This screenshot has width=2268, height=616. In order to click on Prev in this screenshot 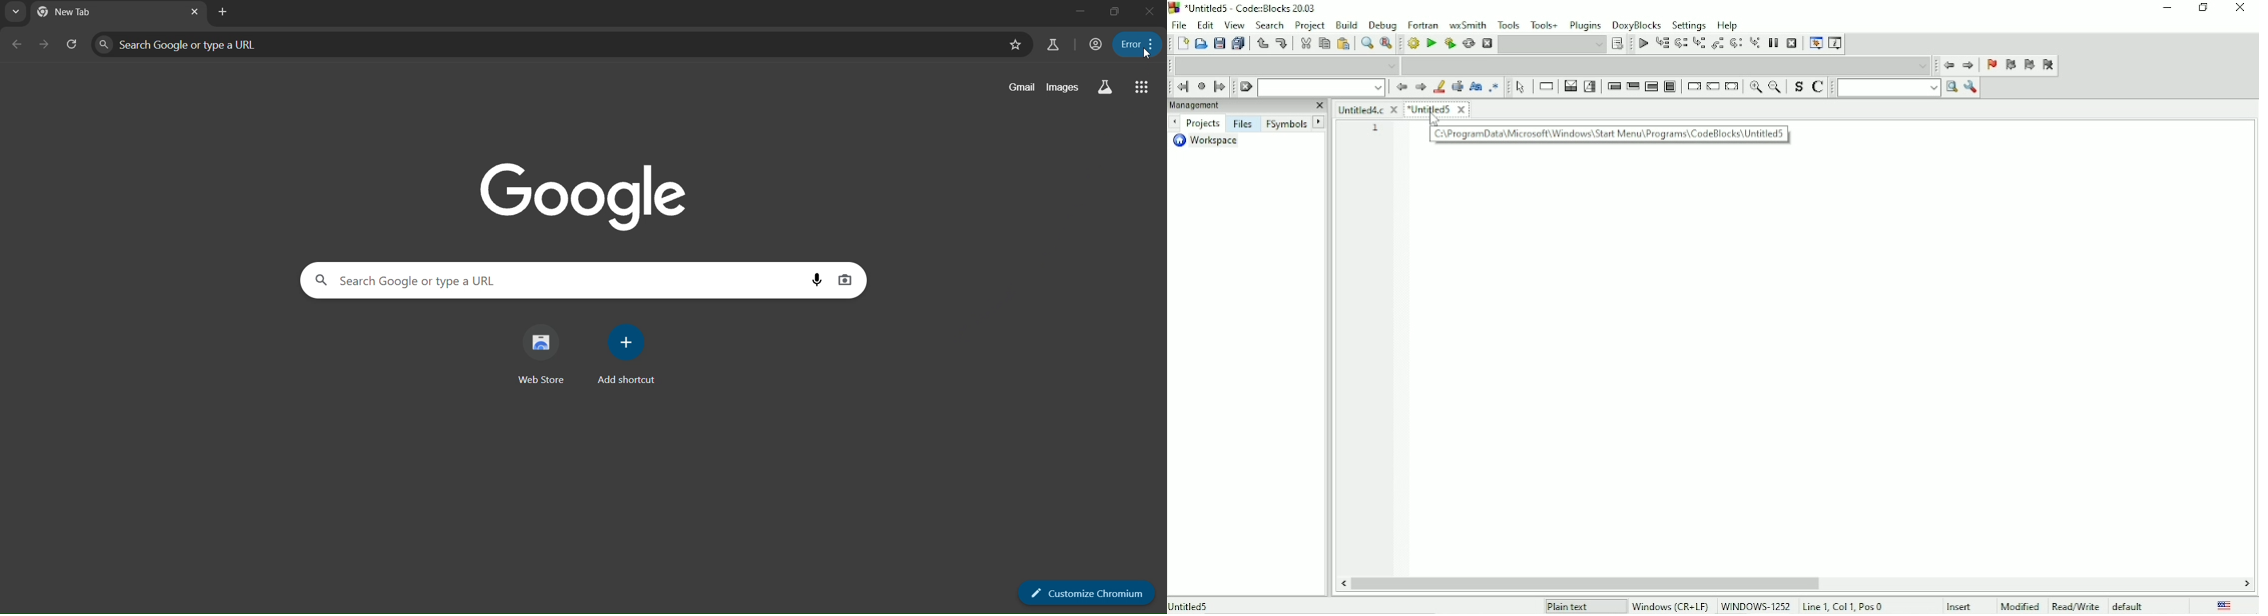, I will do `click(1400, 87)`.